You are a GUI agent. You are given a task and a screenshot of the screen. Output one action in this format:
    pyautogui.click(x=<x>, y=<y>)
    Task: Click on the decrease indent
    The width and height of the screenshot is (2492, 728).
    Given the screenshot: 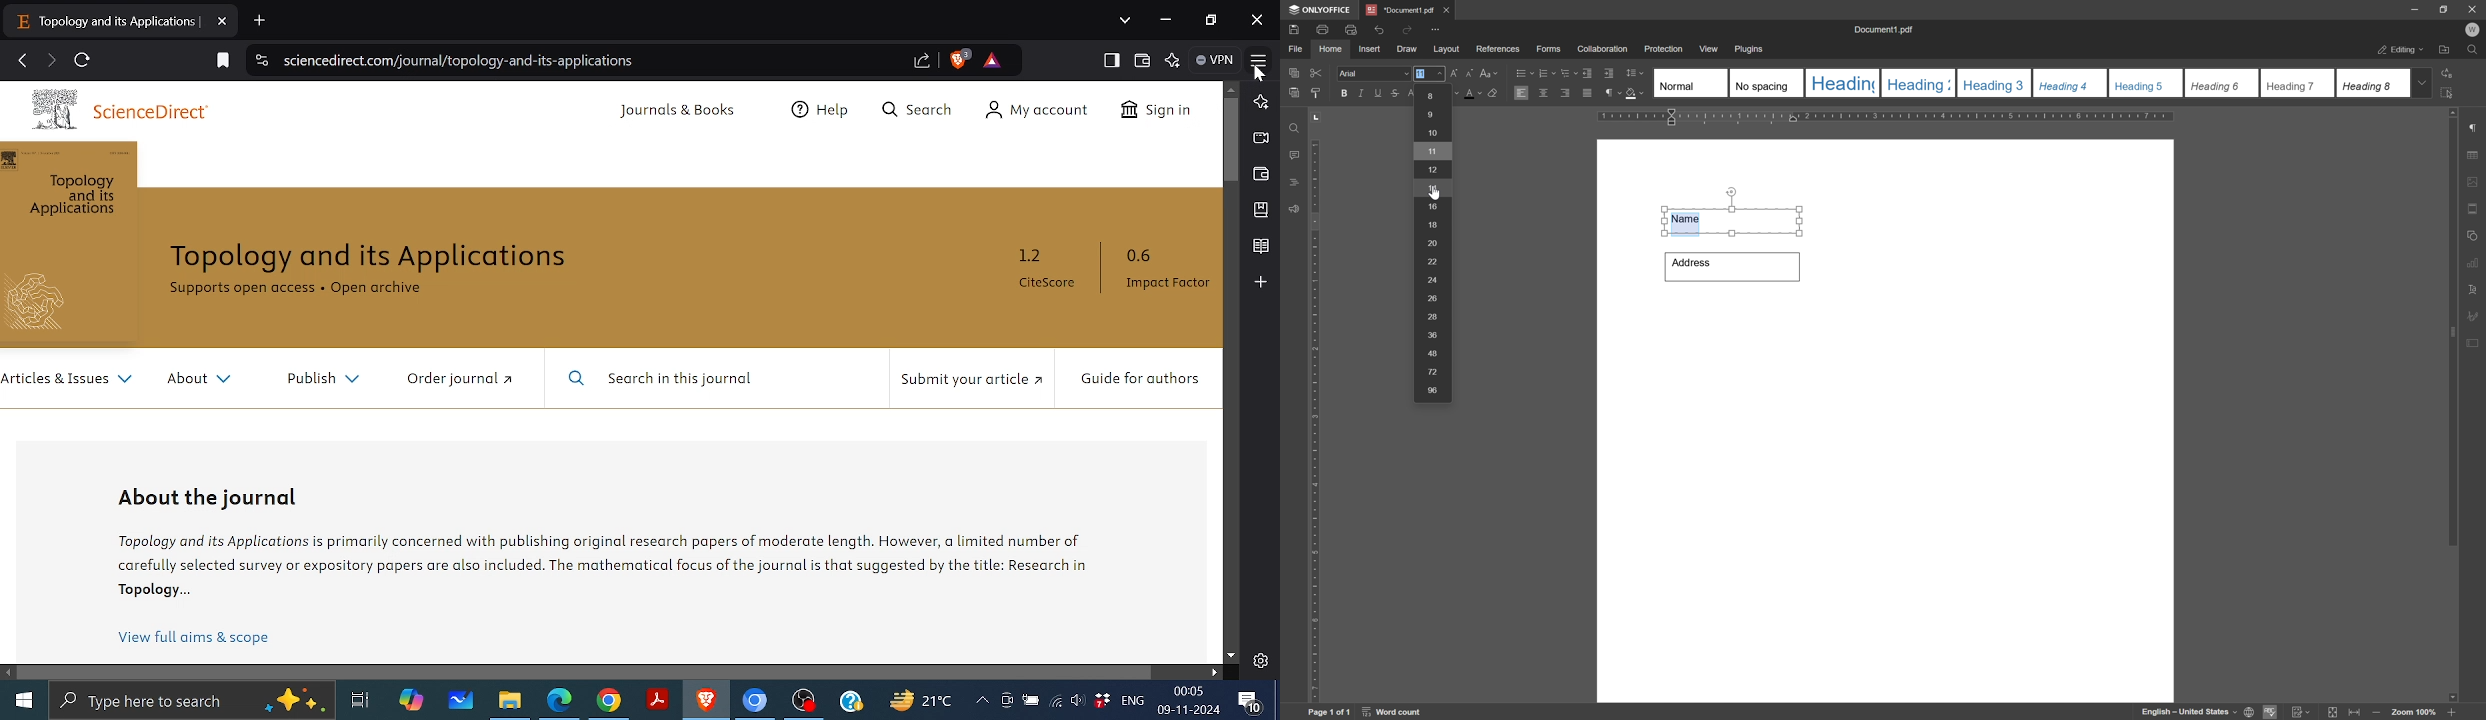 What is the action you would take?
    pyautogui.click(x=1586, y=72)
    